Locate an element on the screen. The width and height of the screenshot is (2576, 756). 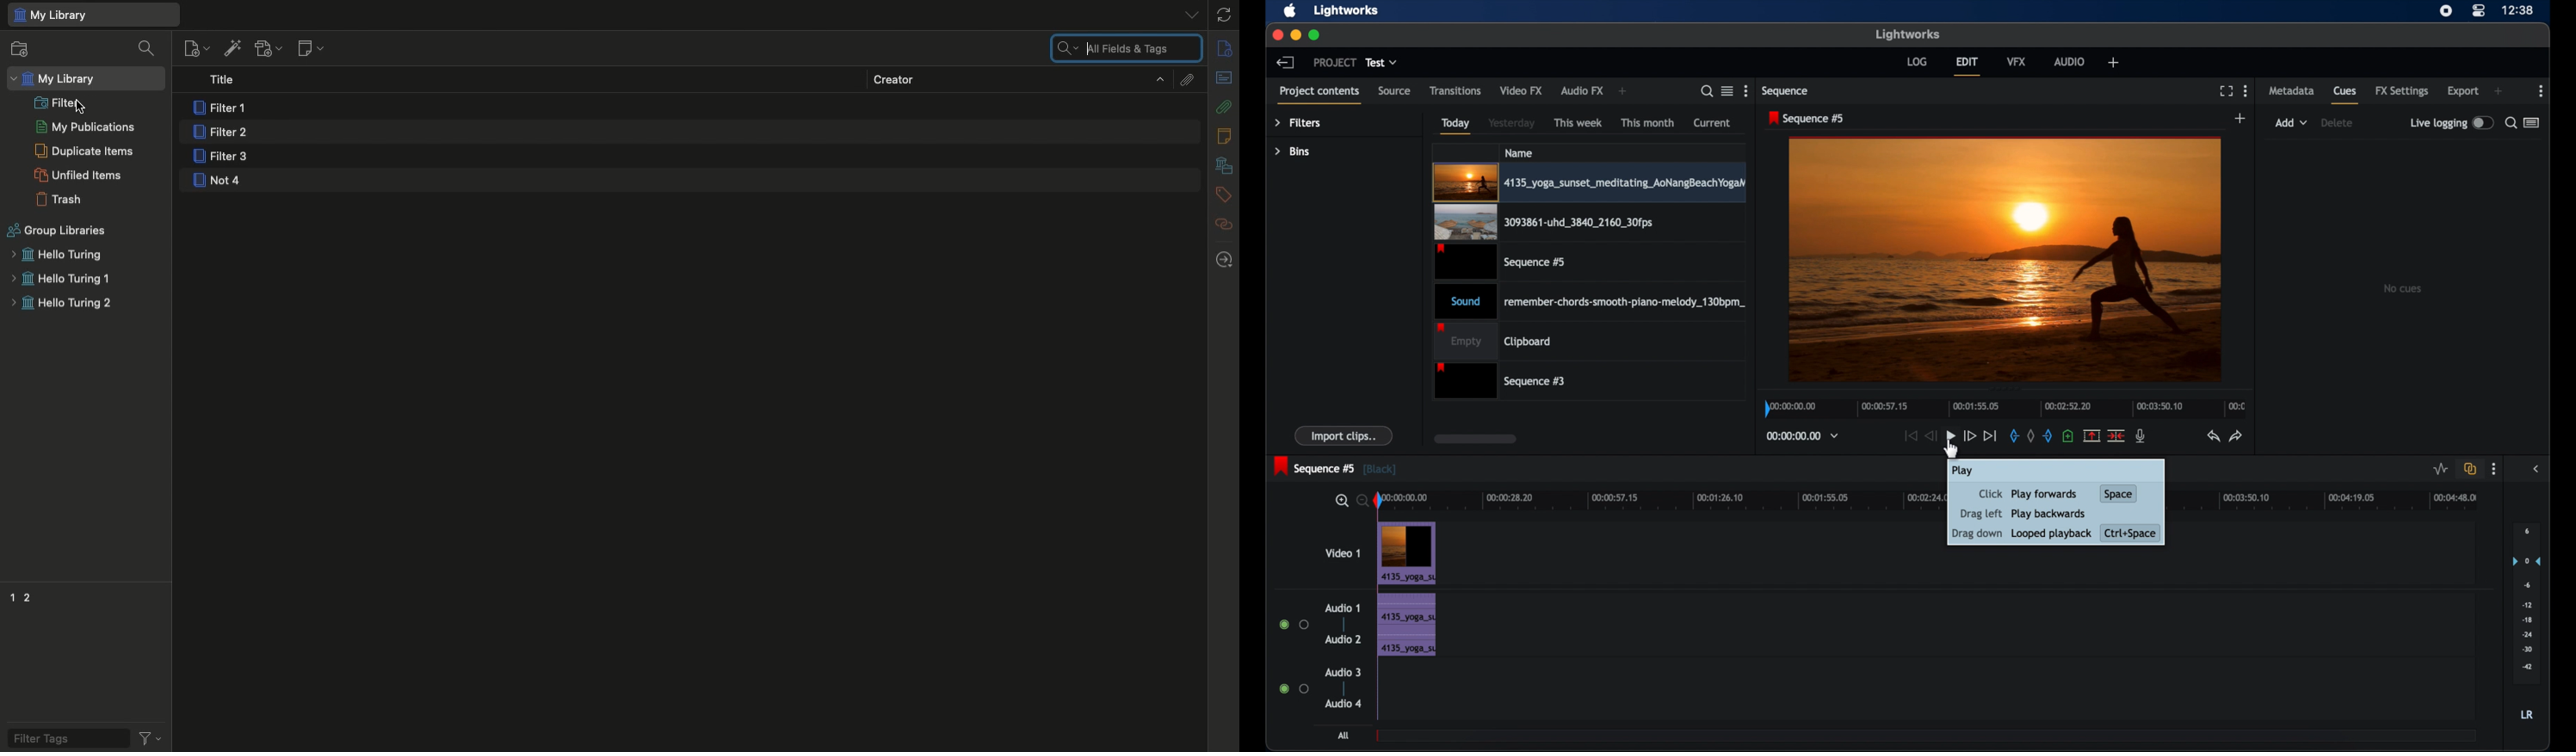
search for cues is located at coordinates (2511, 122).